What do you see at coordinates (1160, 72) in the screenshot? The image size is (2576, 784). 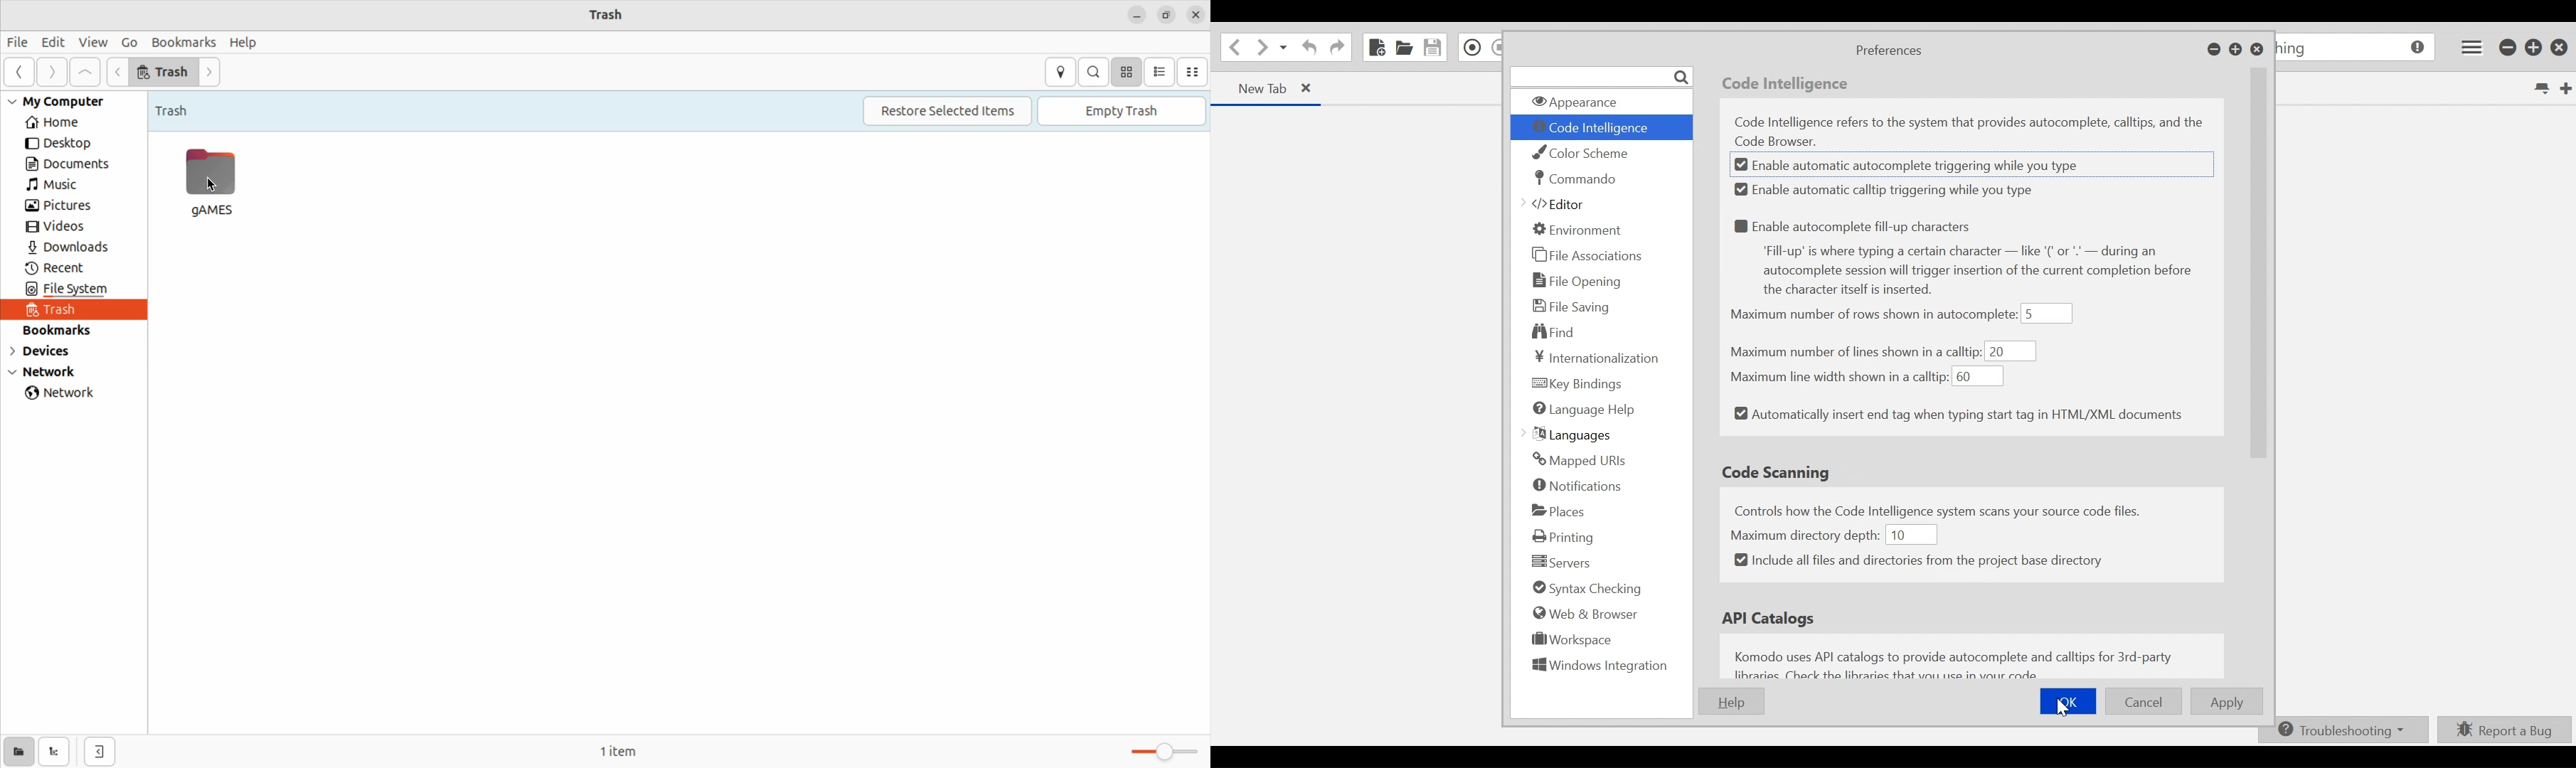 I see `bullet ist` at bounding box center [1160, 72].